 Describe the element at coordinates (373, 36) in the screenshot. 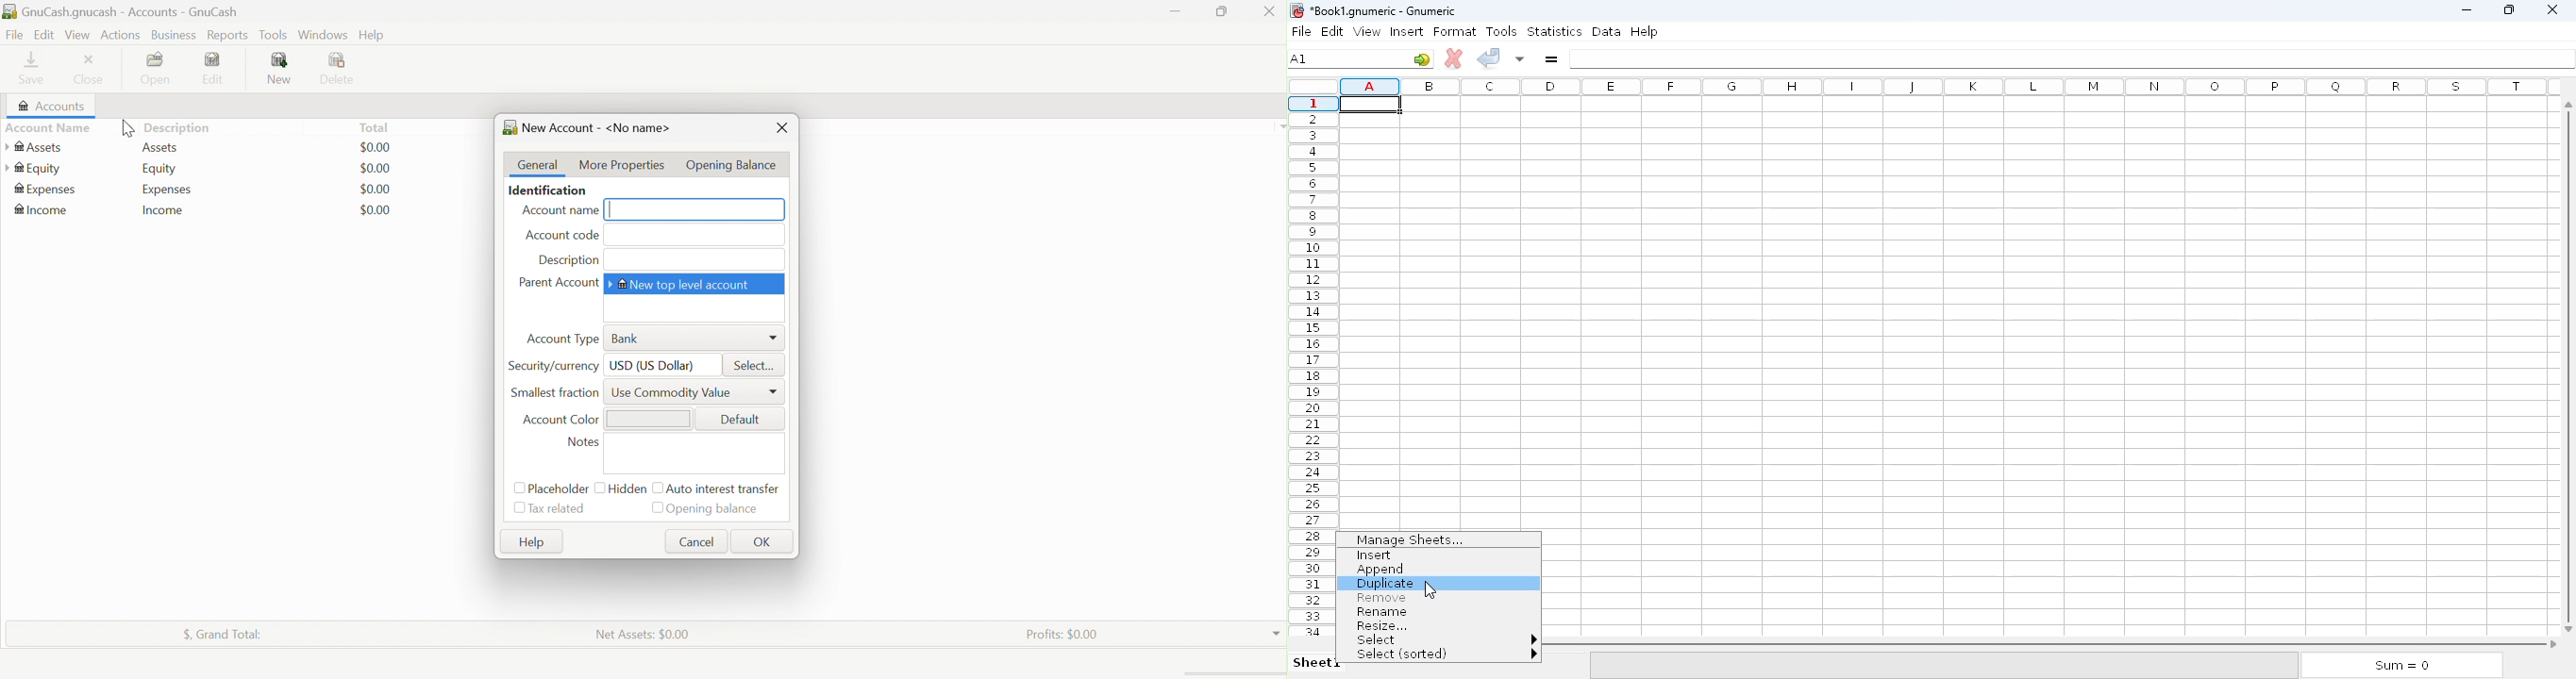

I see `Help` at that location.